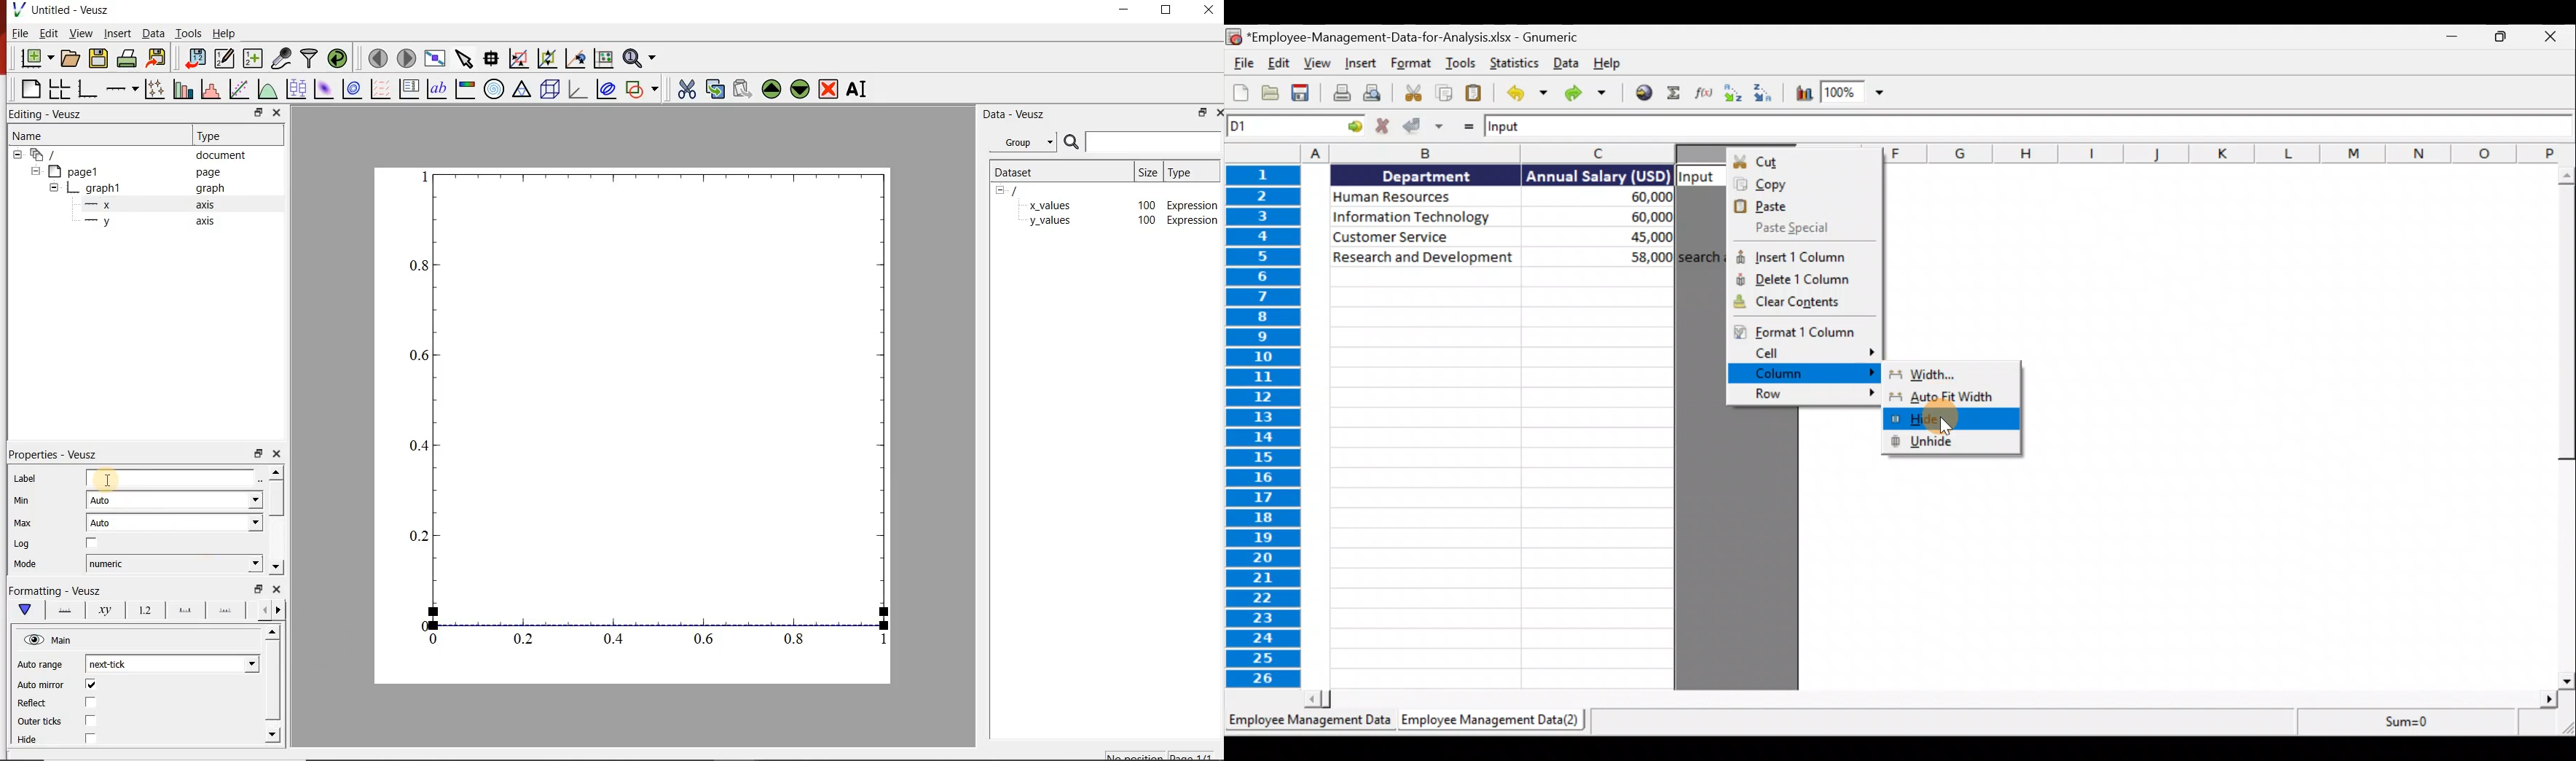 Image resolution: width=2576 pixels, height=784 pixels. I want to click on move up, so click(275, 472).